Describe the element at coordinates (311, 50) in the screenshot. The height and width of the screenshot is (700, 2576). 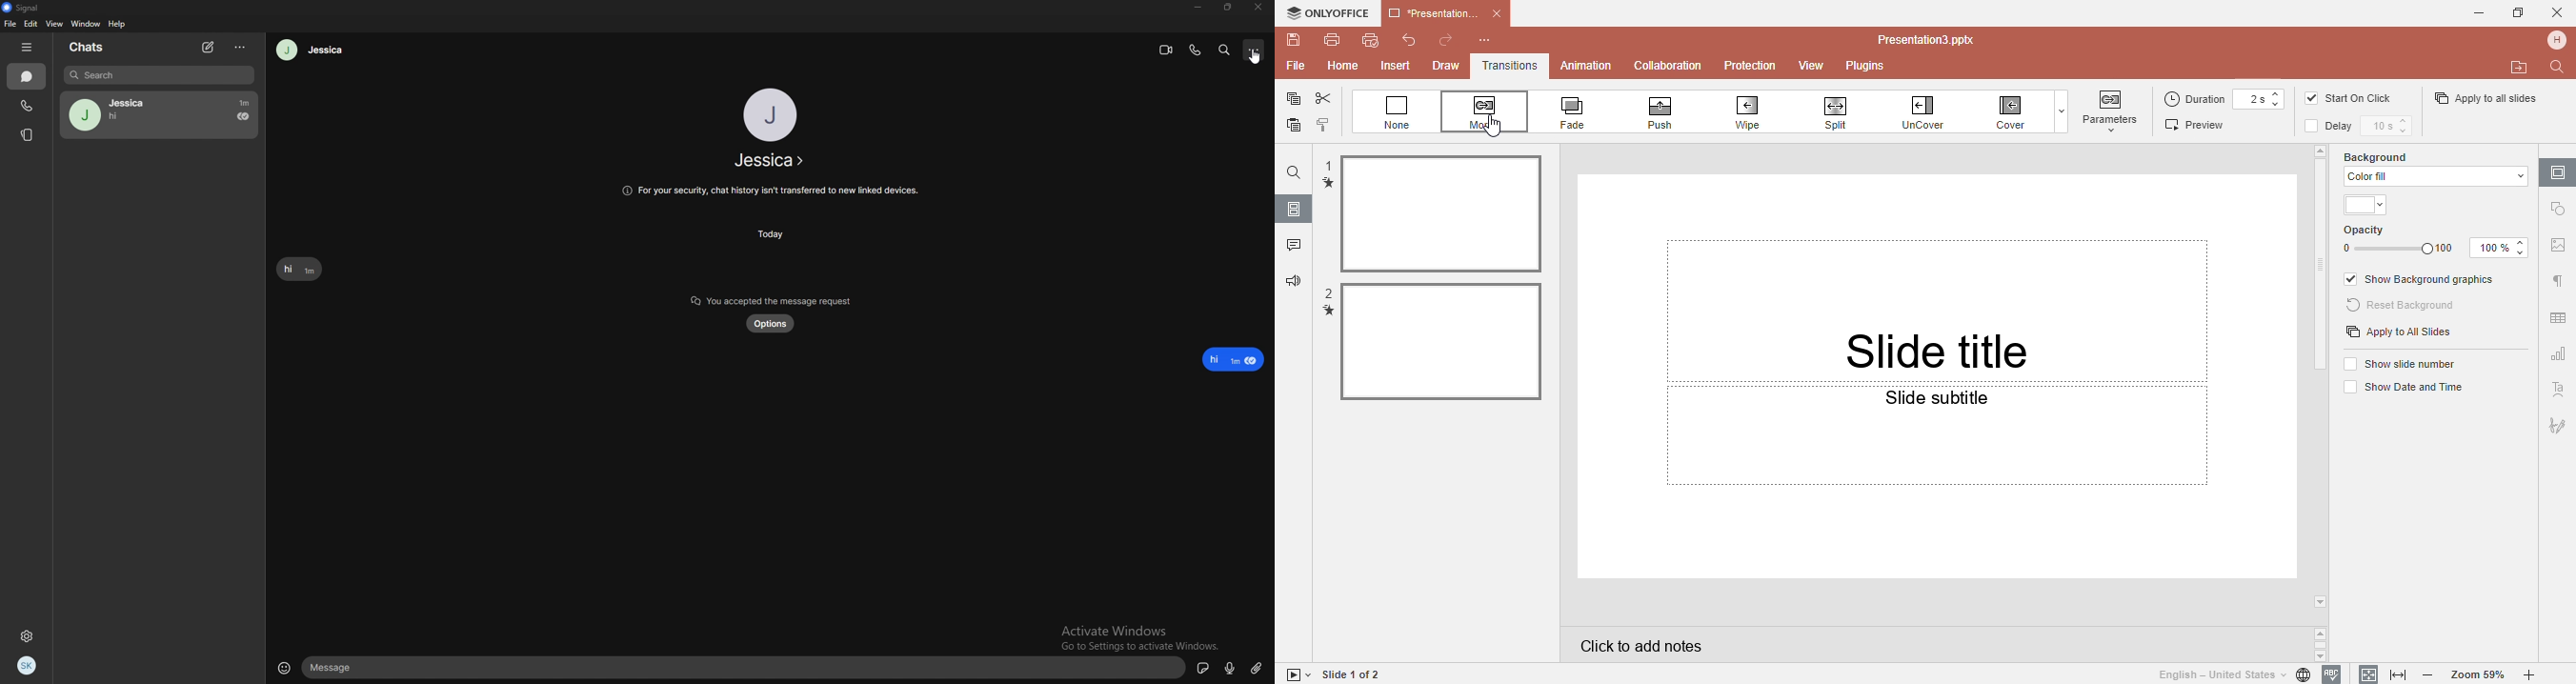
I see `jessica` at that location.